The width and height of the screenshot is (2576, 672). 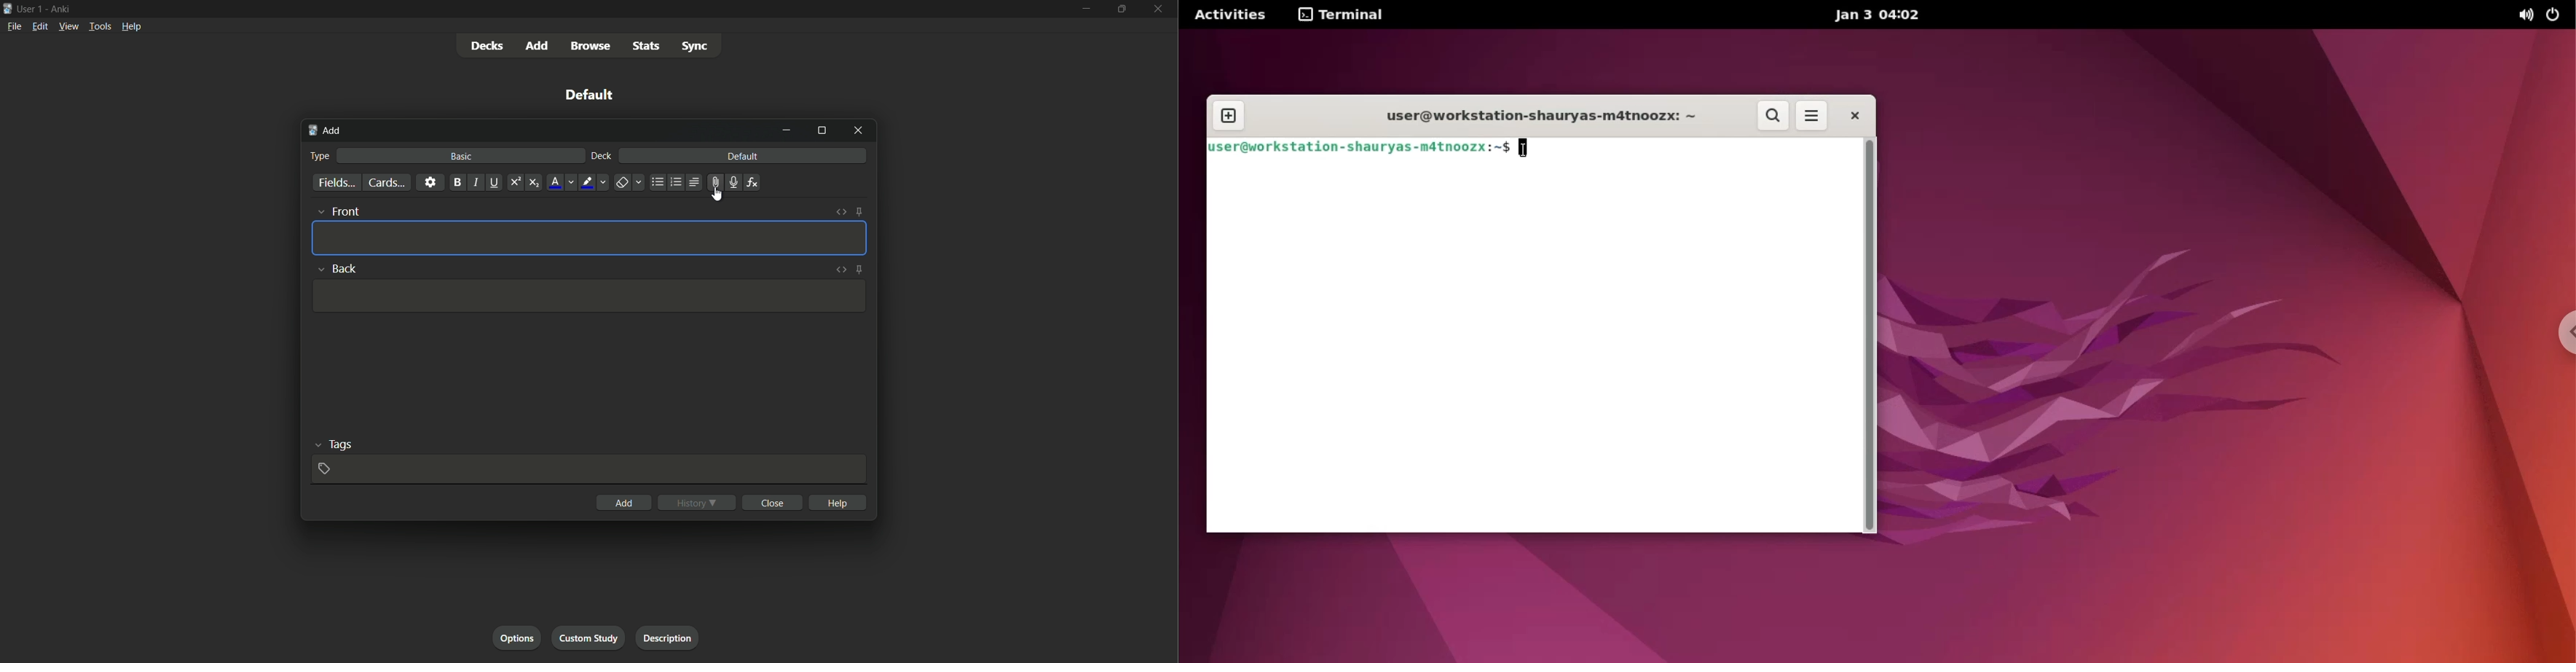 I want to click on app name, so click(x=62, y=7).